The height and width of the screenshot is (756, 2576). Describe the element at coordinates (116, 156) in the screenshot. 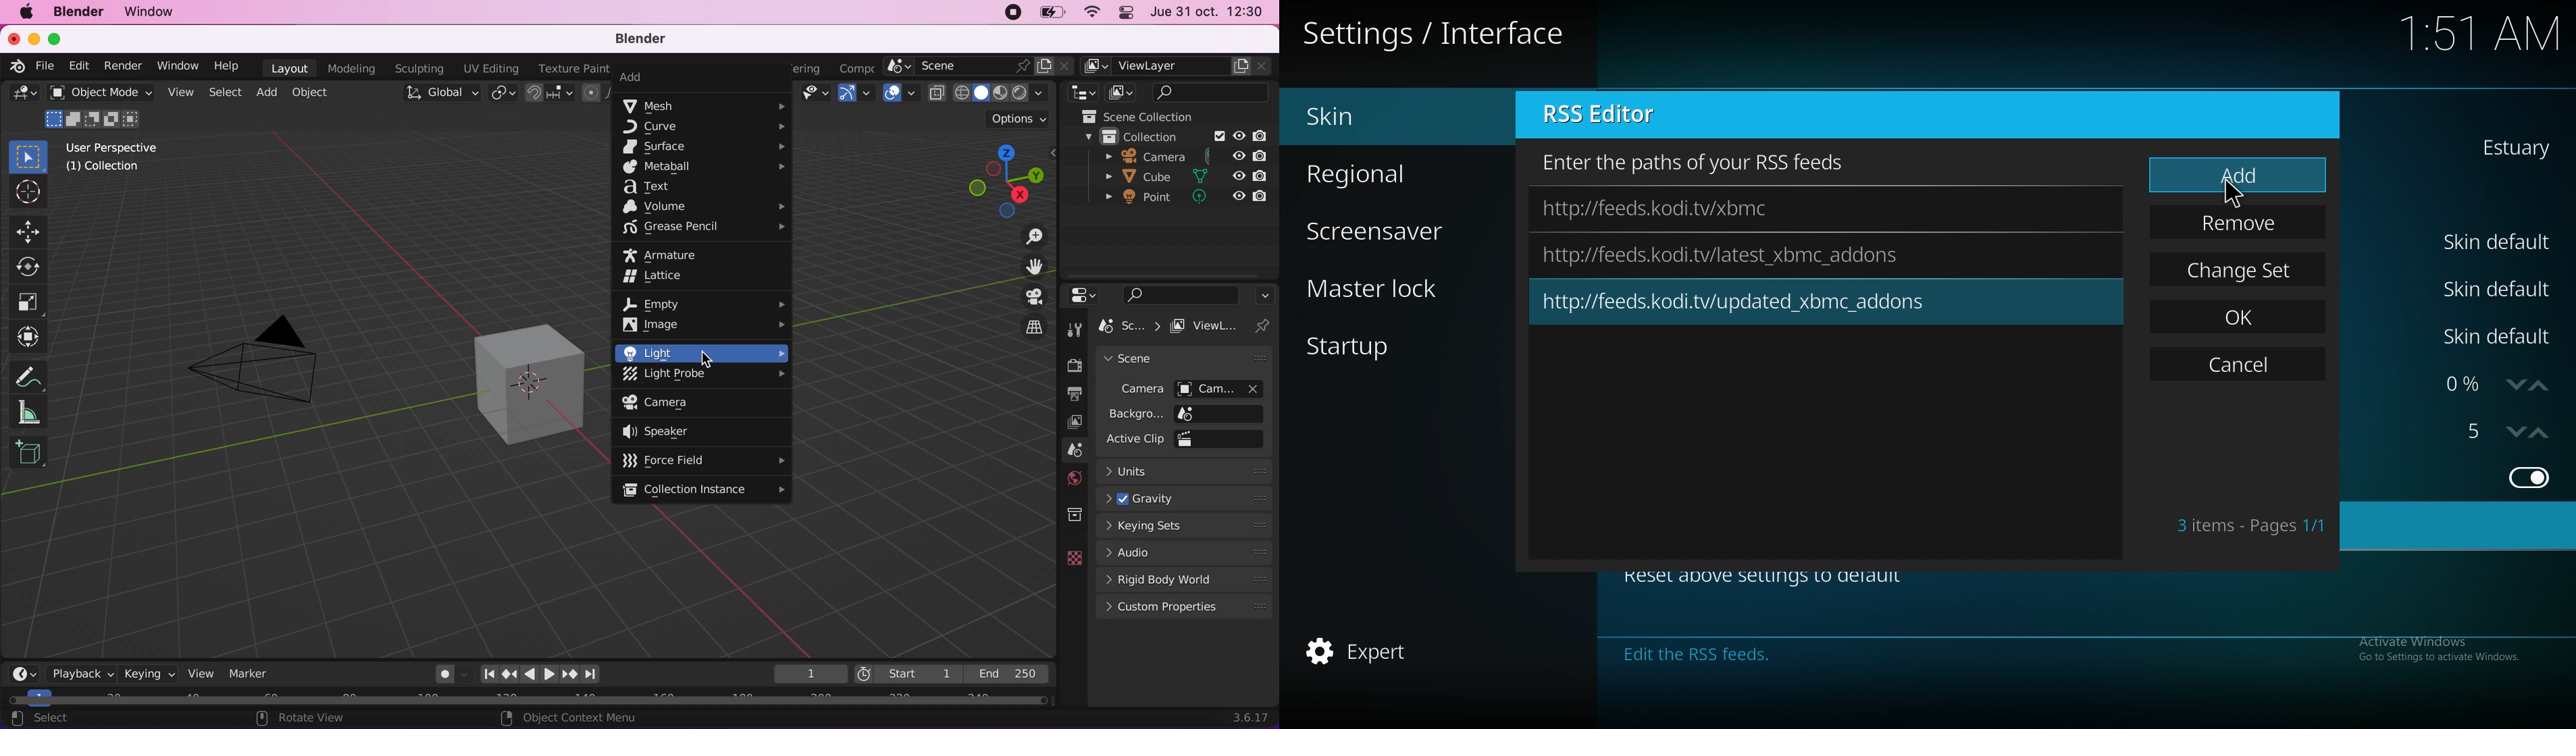

I see `user perspective (1) collection` at that location.